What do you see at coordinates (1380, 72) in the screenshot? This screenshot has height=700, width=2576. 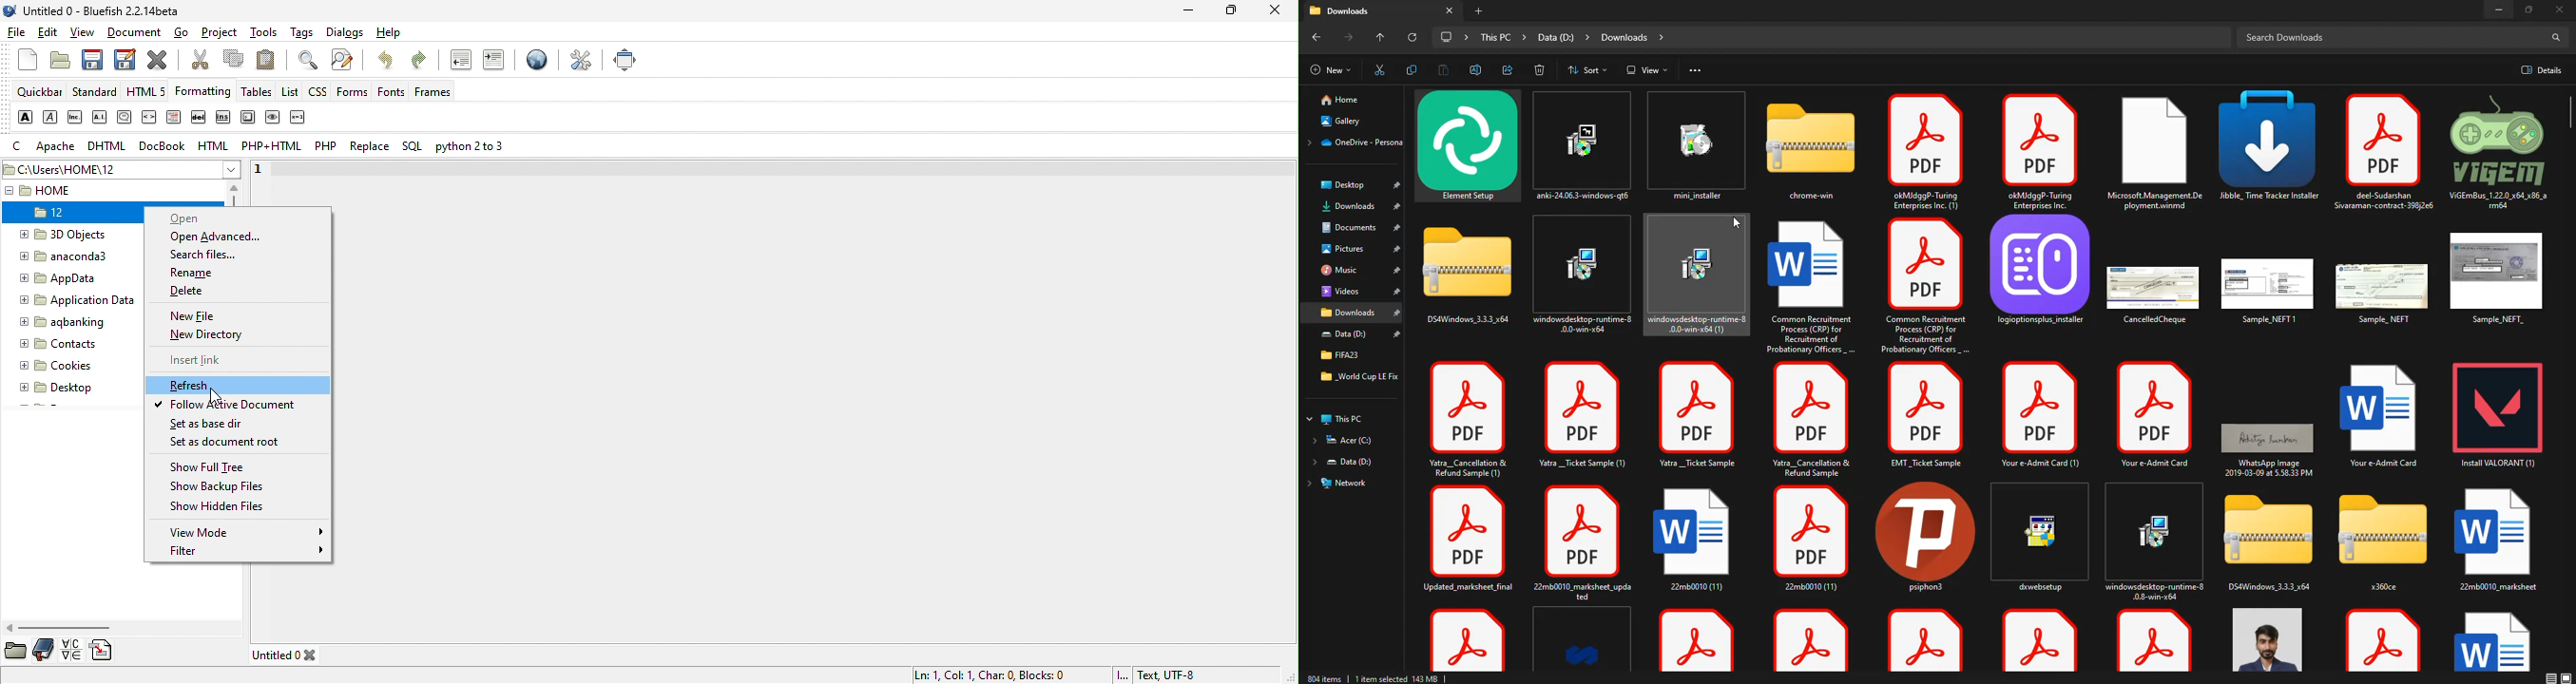 I see `cut` at bounding box center [1380, 72].